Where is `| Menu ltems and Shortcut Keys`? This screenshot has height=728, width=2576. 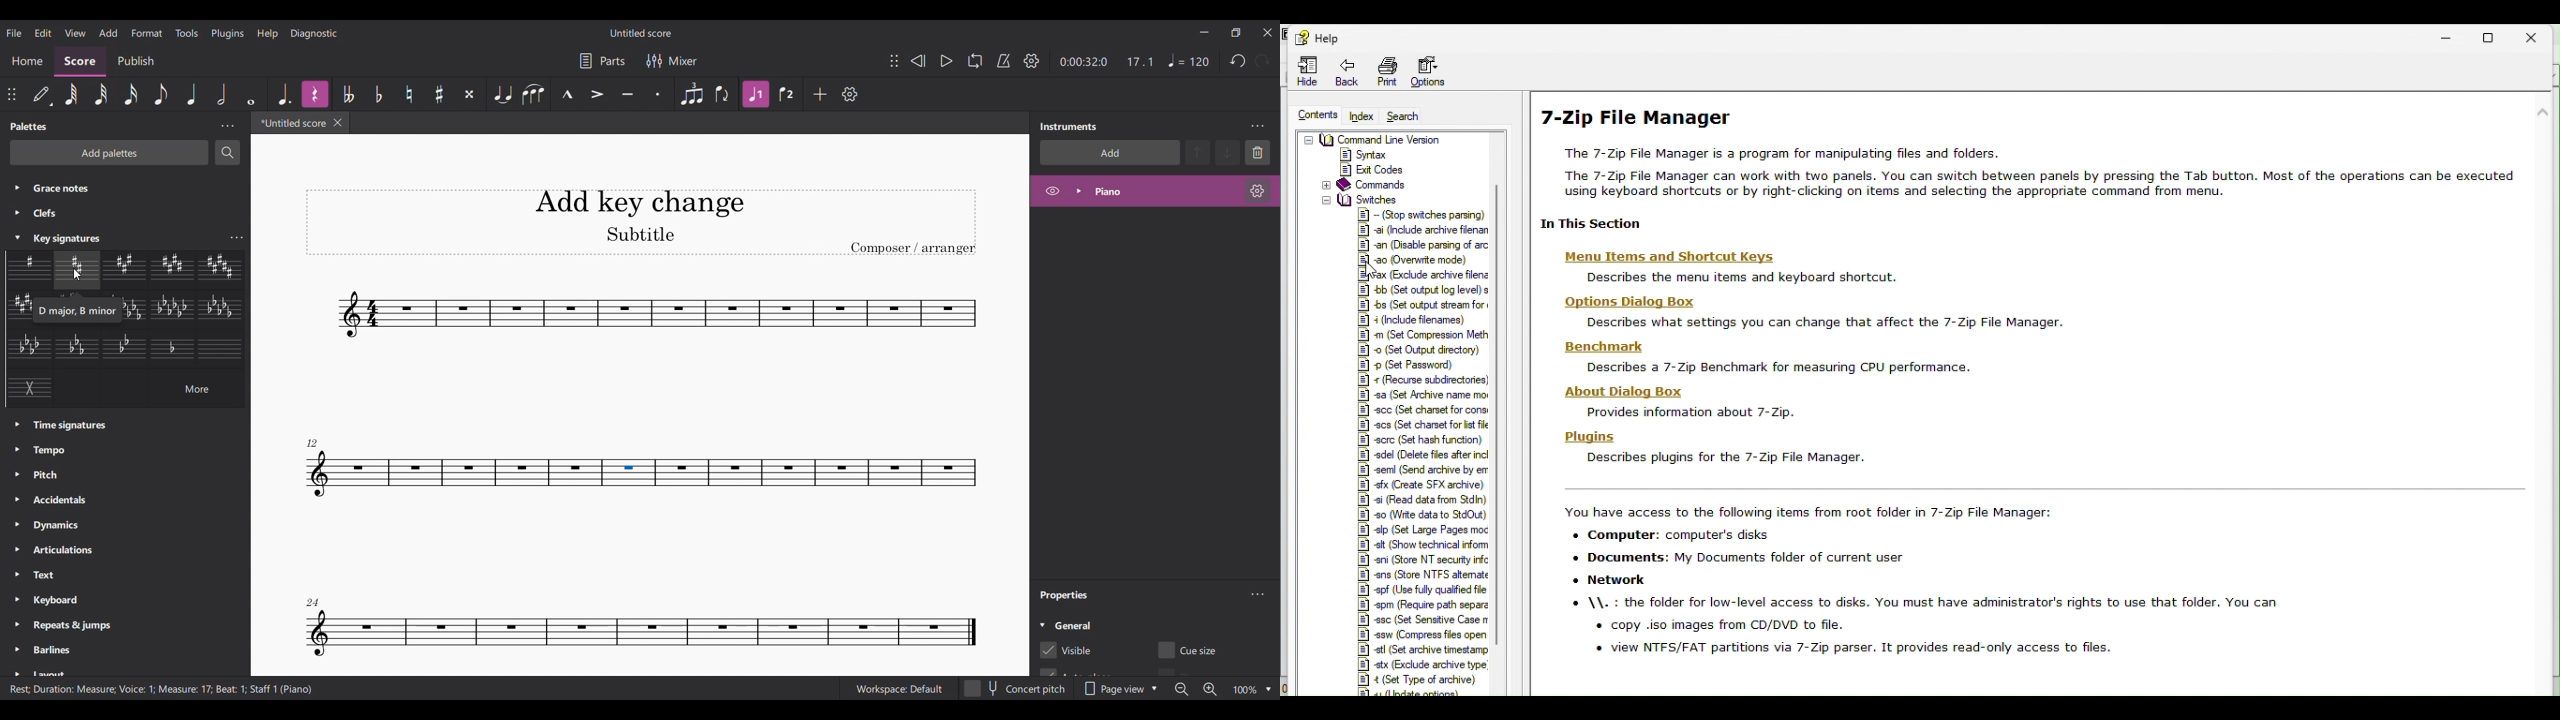
| Menu ltems and Shortcut Keys is located at coordinates (1672, 257).